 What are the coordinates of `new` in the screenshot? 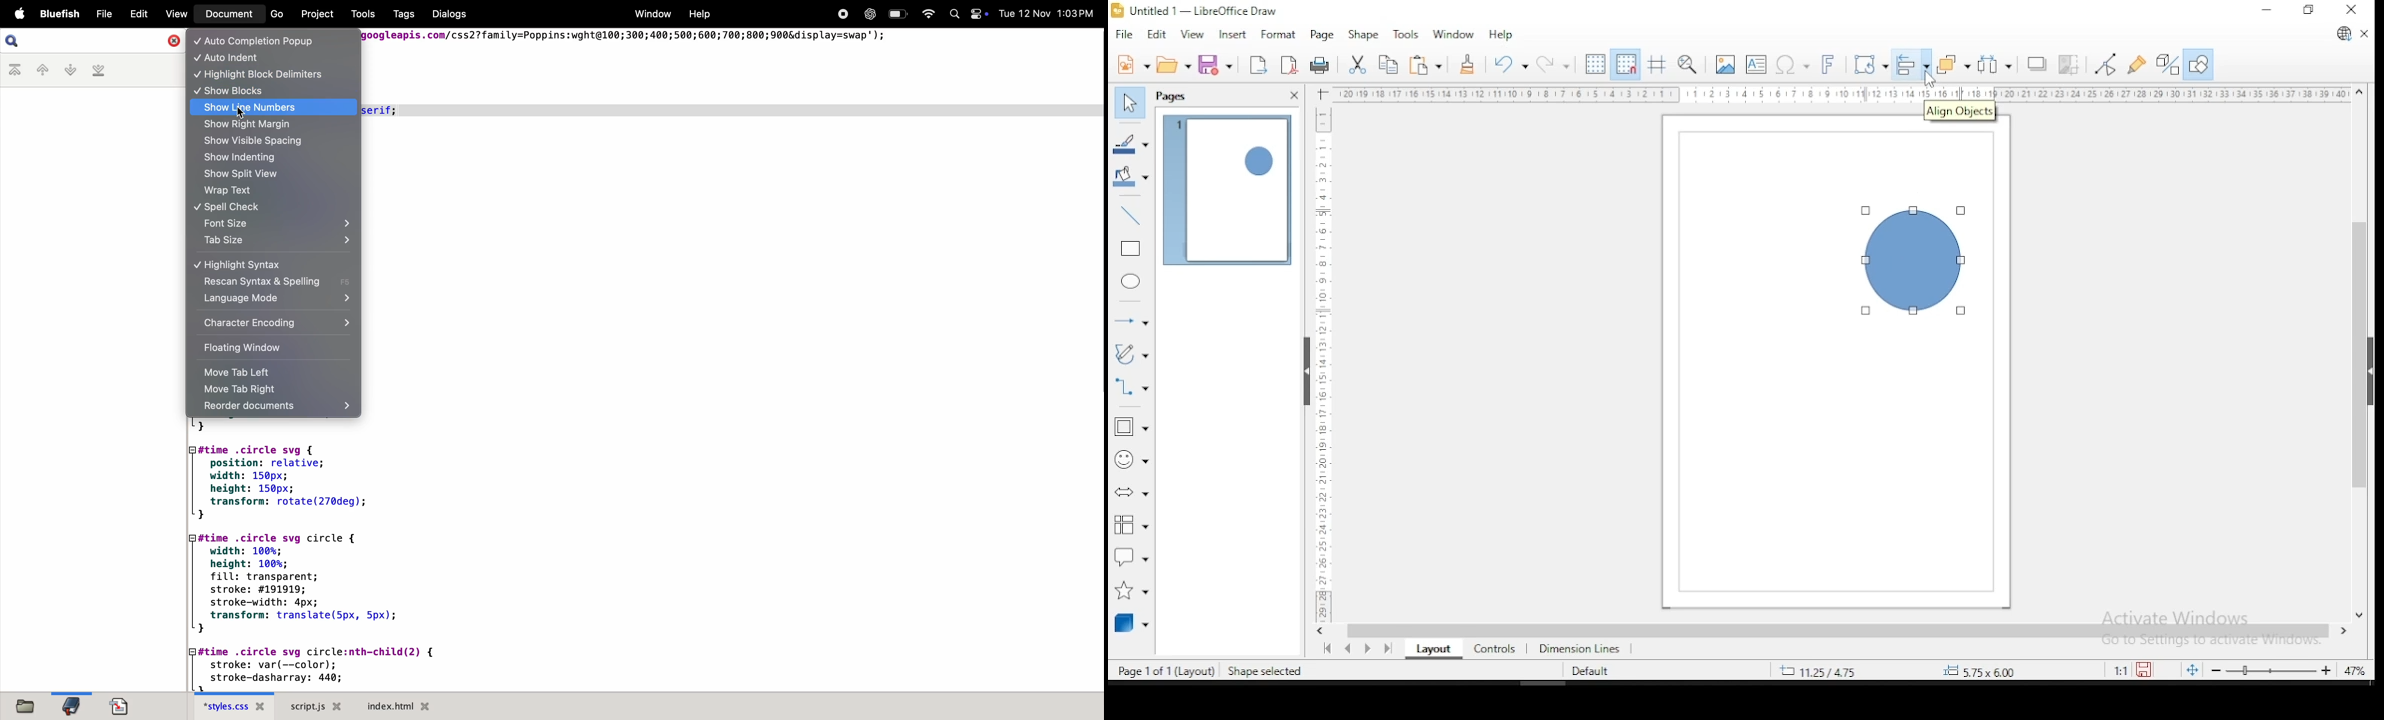 It's located at (1132, 64).